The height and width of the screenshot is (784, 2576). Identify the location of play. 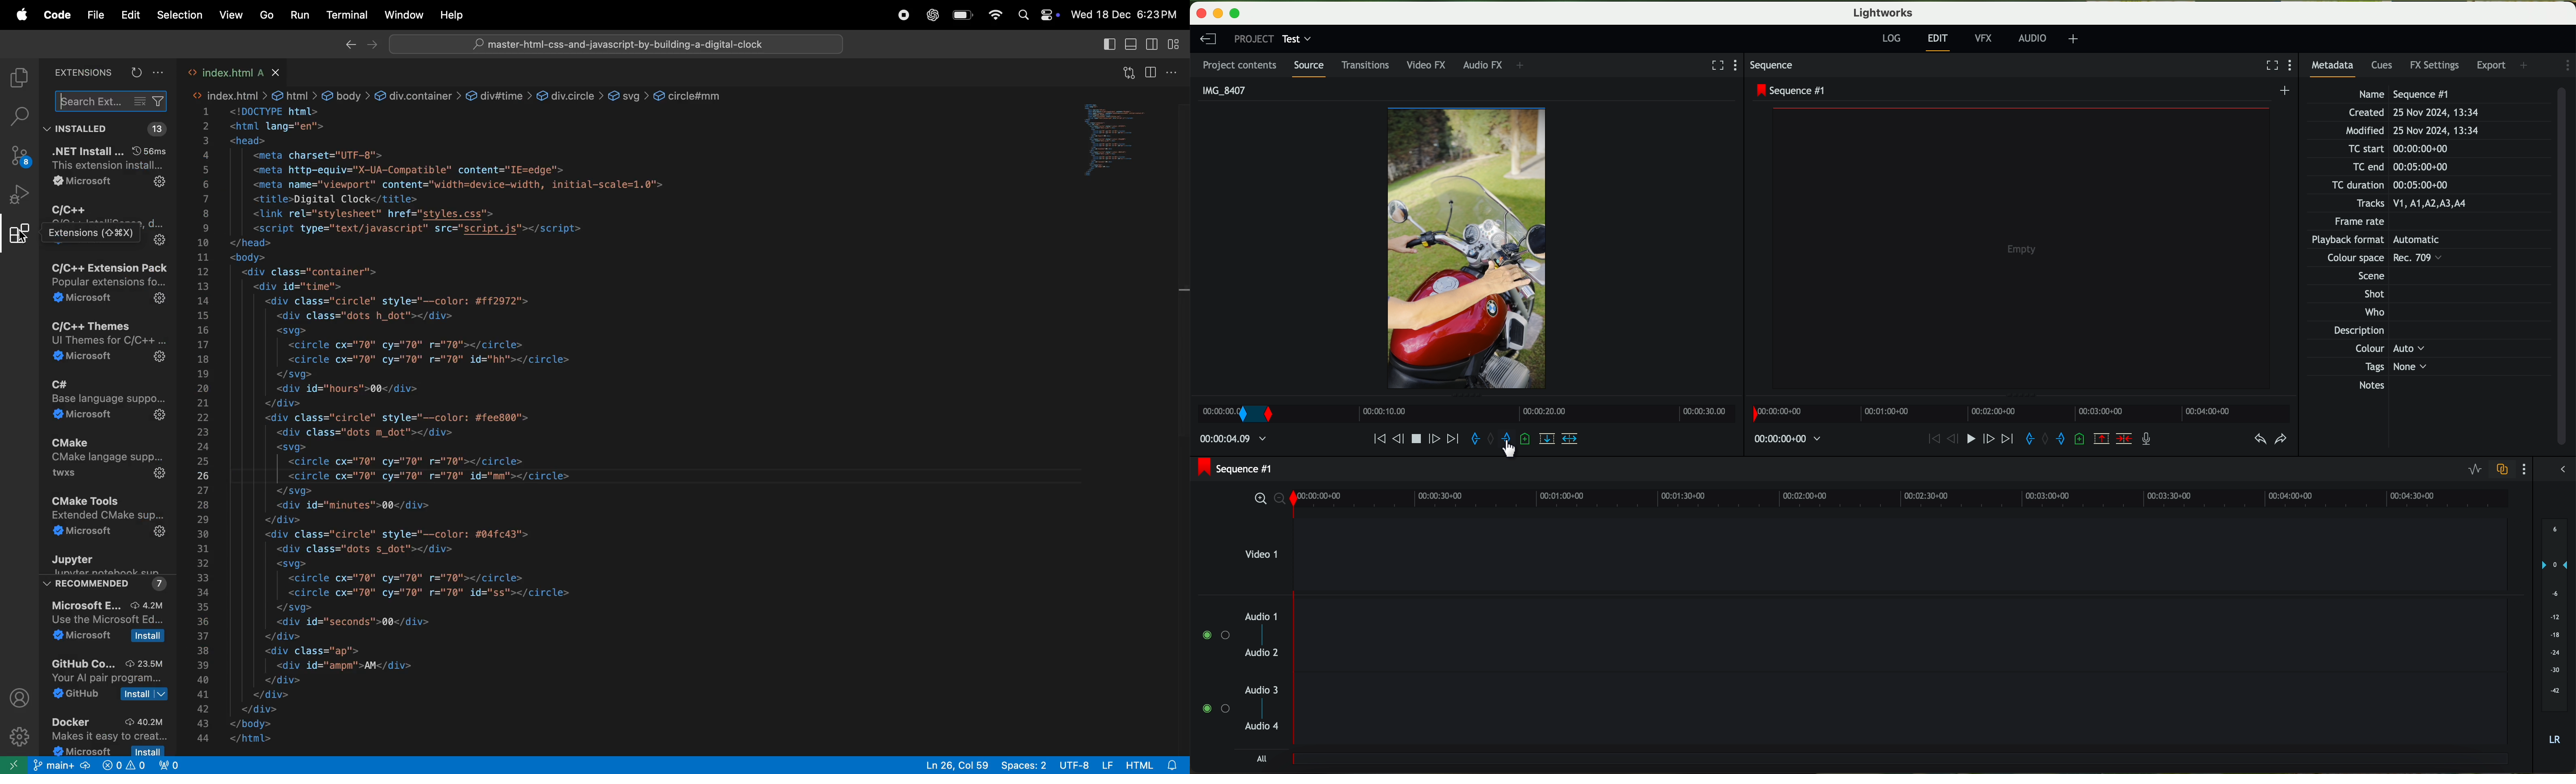
(1965, 440).